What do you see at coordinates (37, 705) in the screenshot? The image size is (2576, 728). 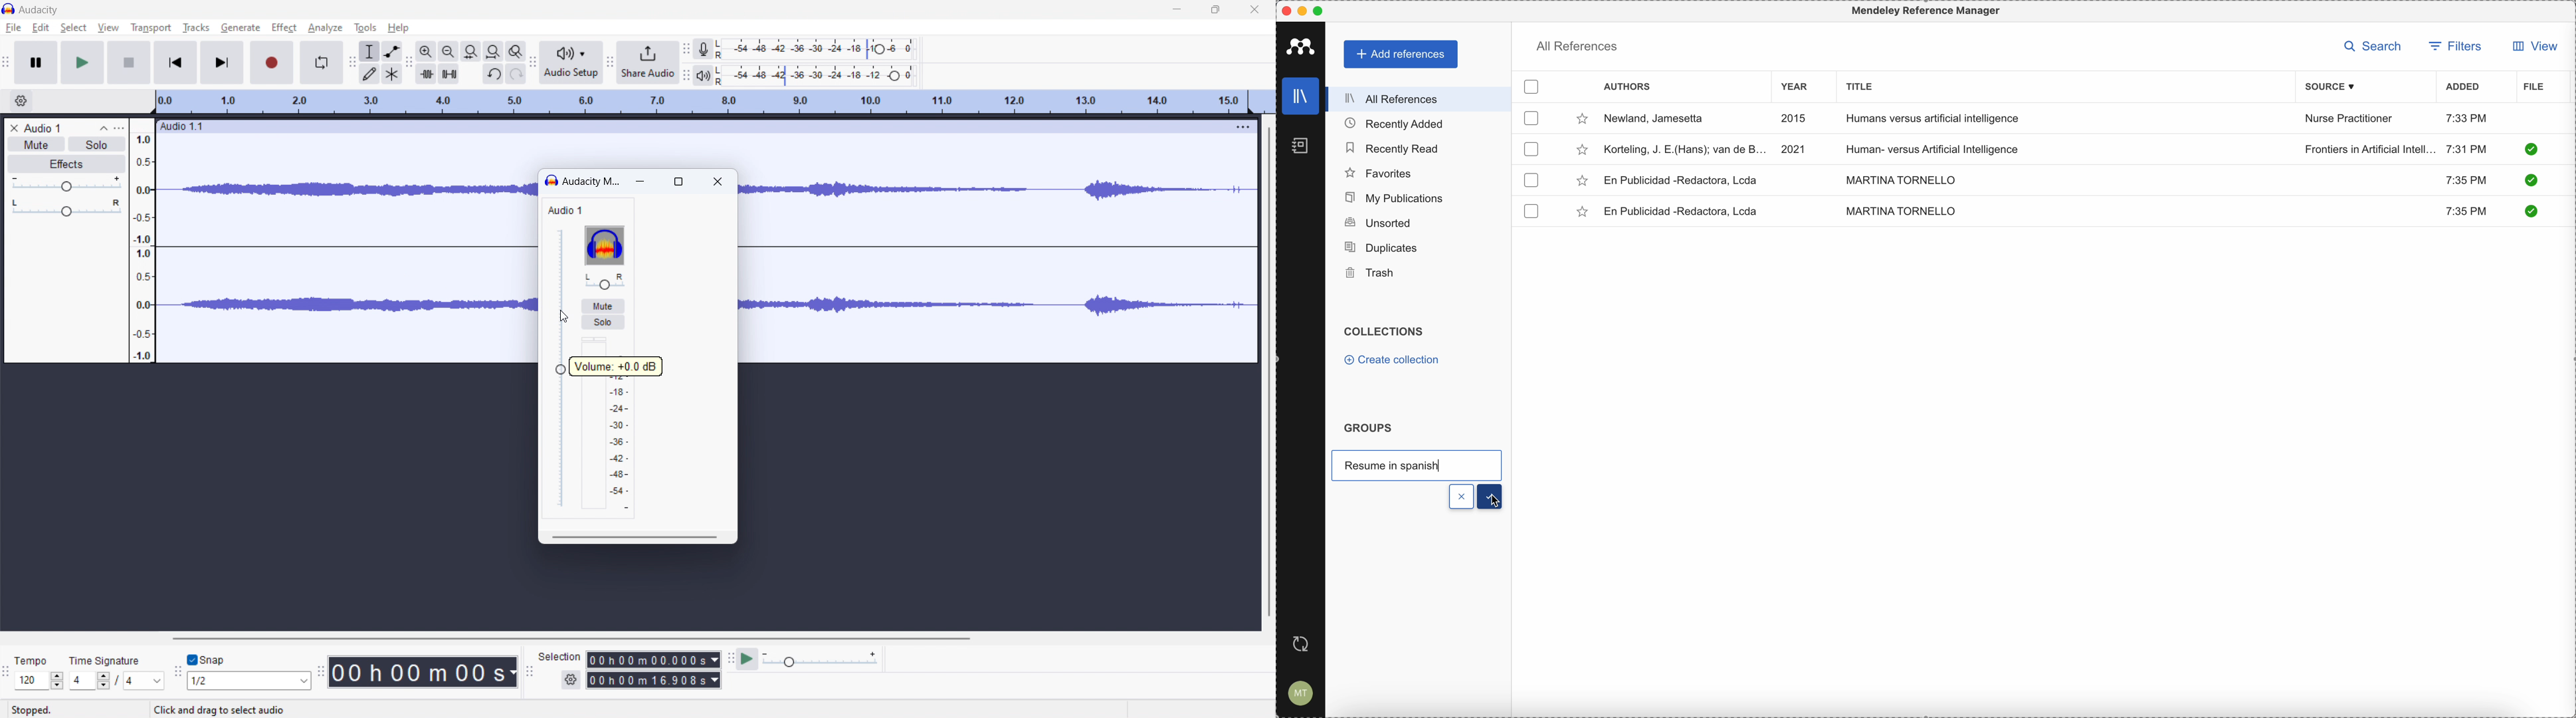 I see `stopped` at bounding box center [37, 705].